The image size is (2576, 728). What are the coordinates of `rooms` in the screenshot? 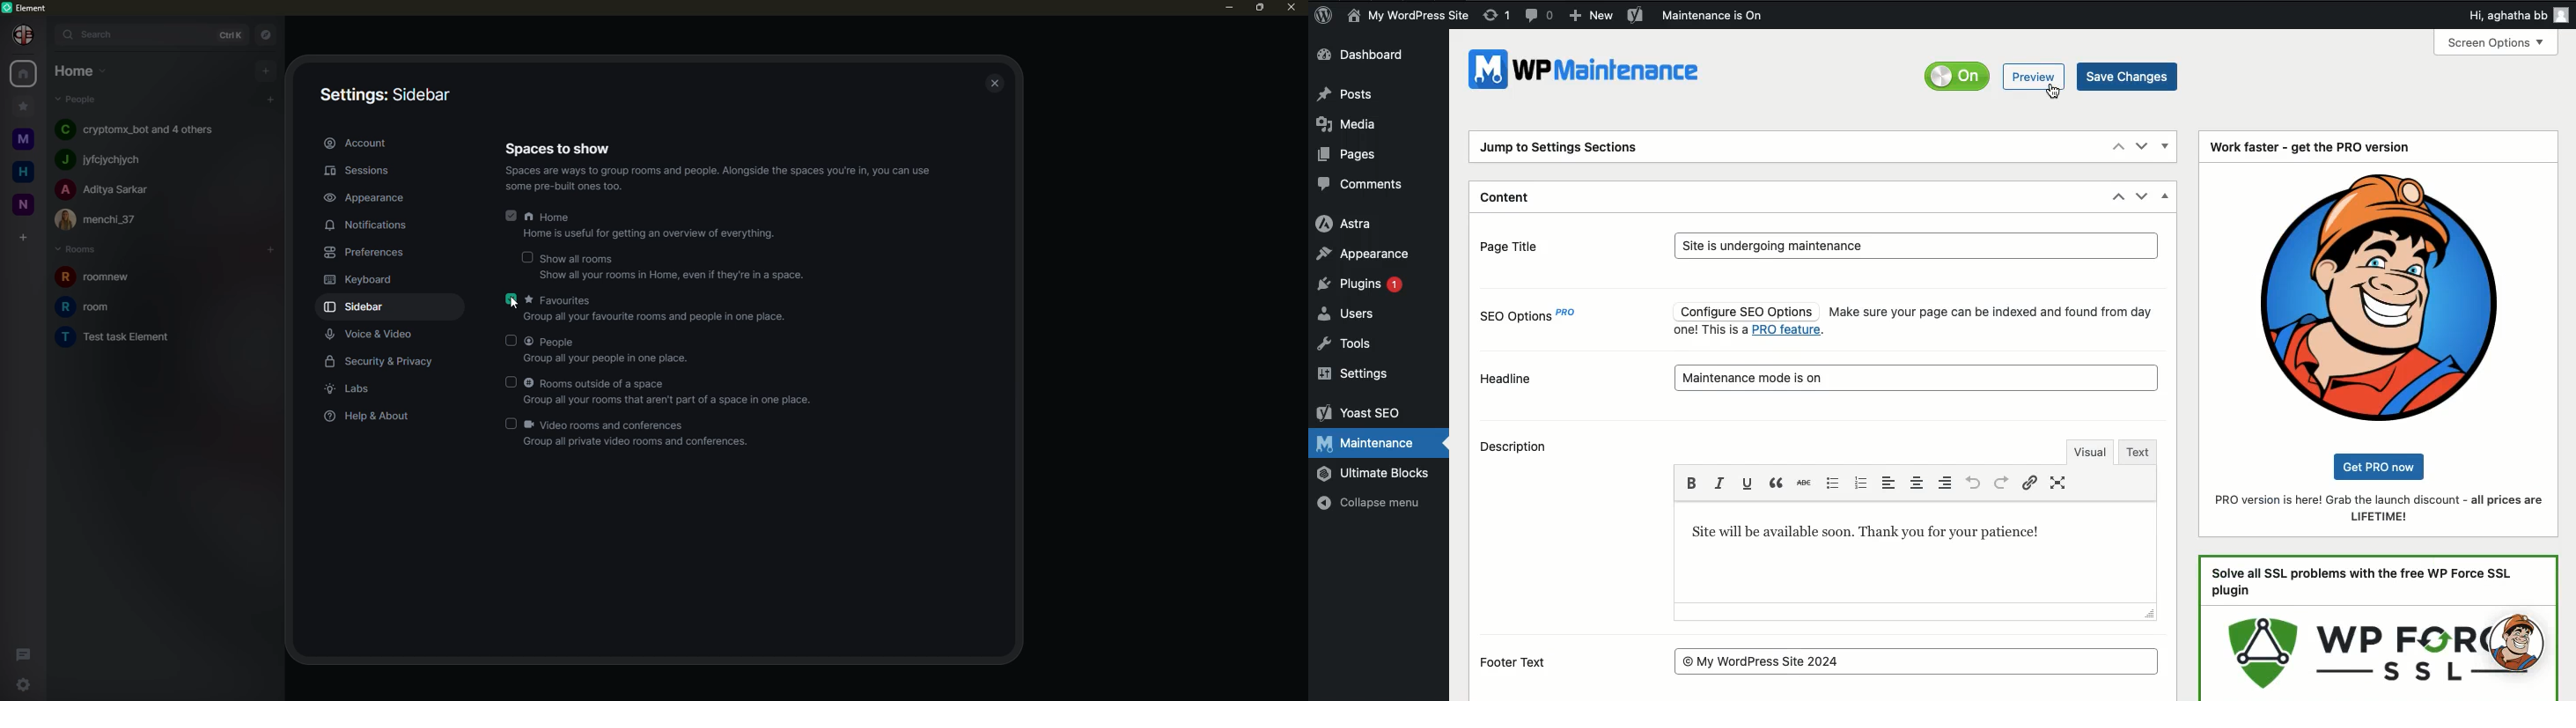 It's located at (78, 250).